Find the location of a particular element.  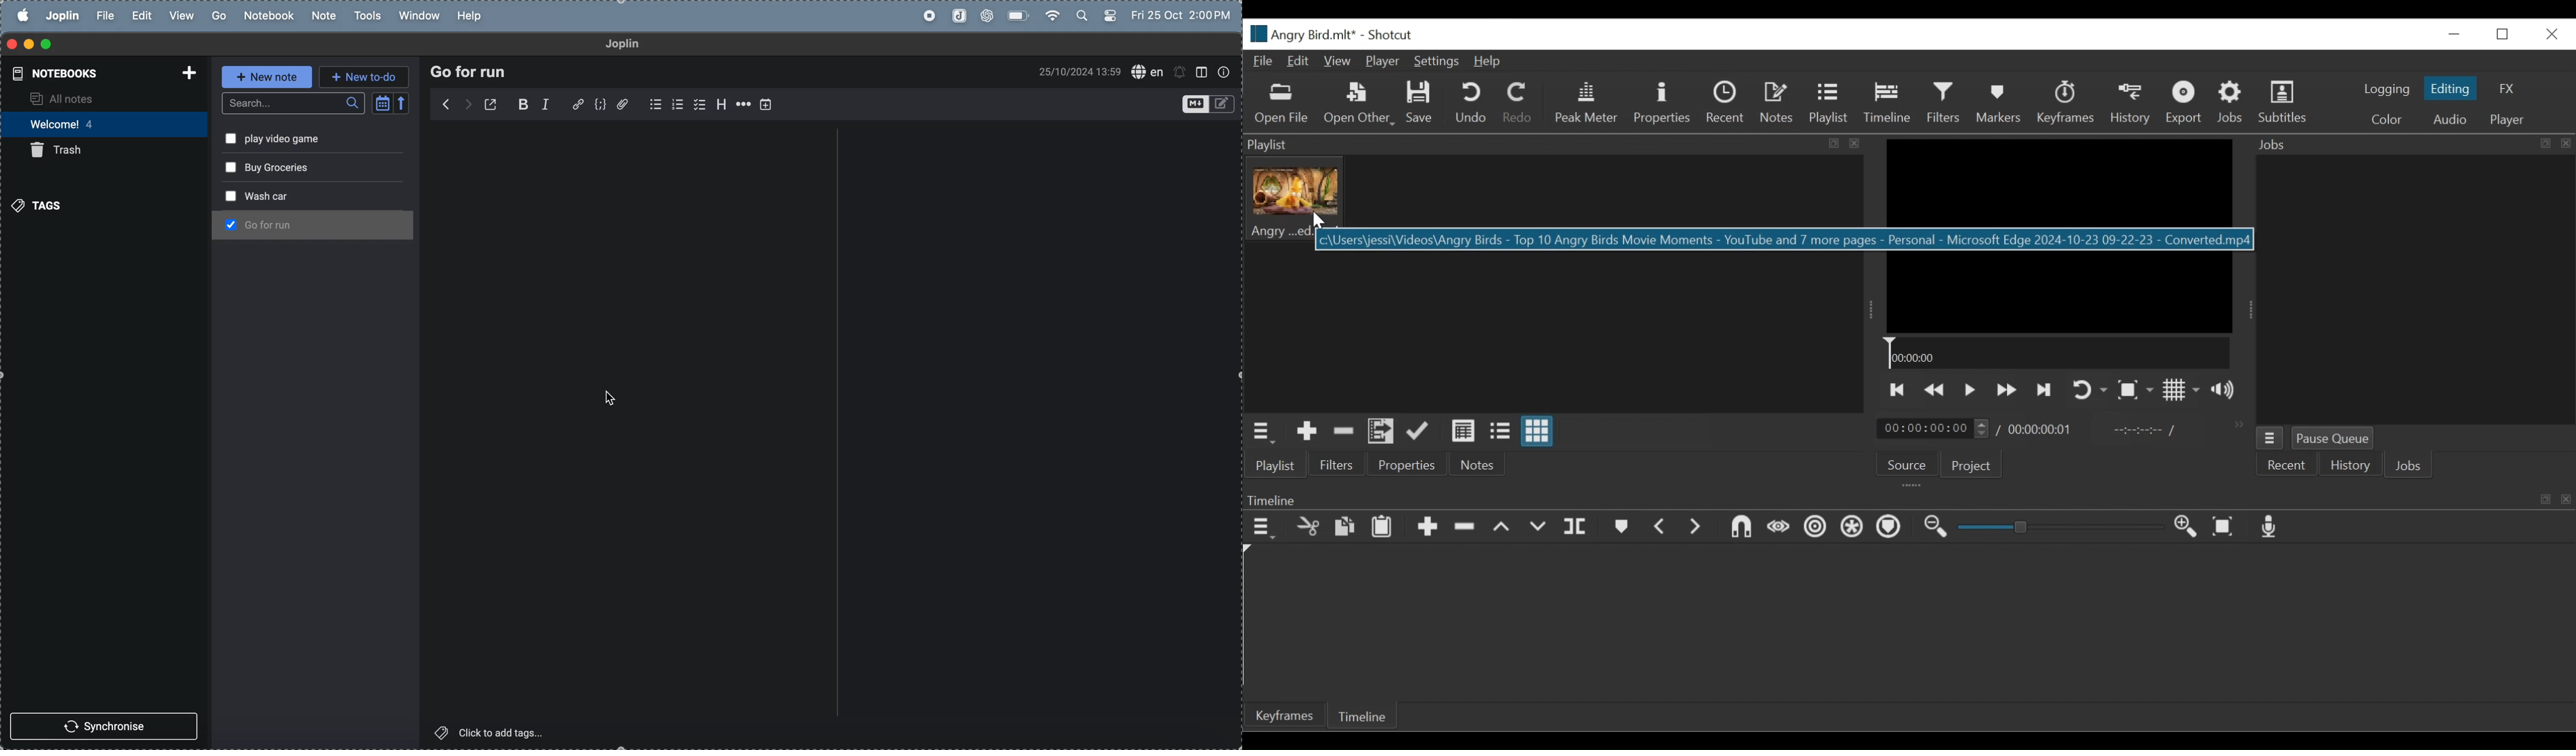

Undo is located at coordinates (1470, 103).